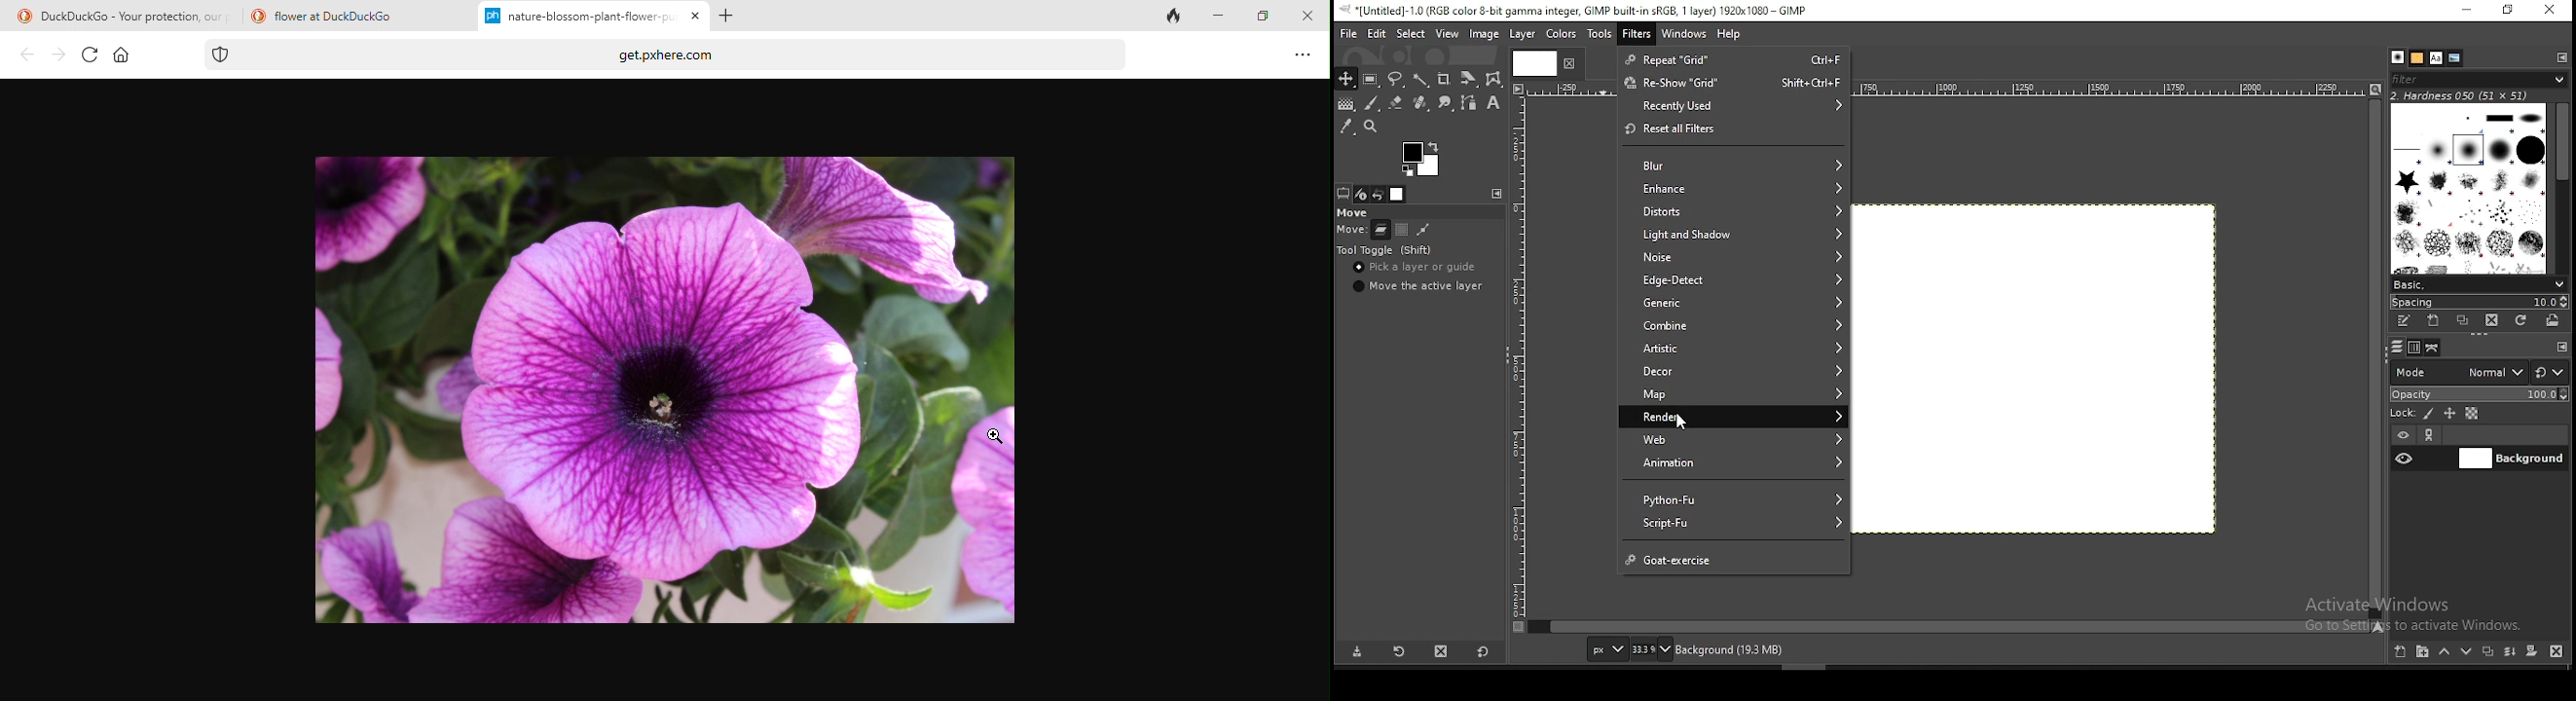 Image resolution: width=2576 pixels, height=728 pixels. What do you see at coordinates (1532, 62) in the screenshot?
I see `tab` at bounding box center [1532, 62].